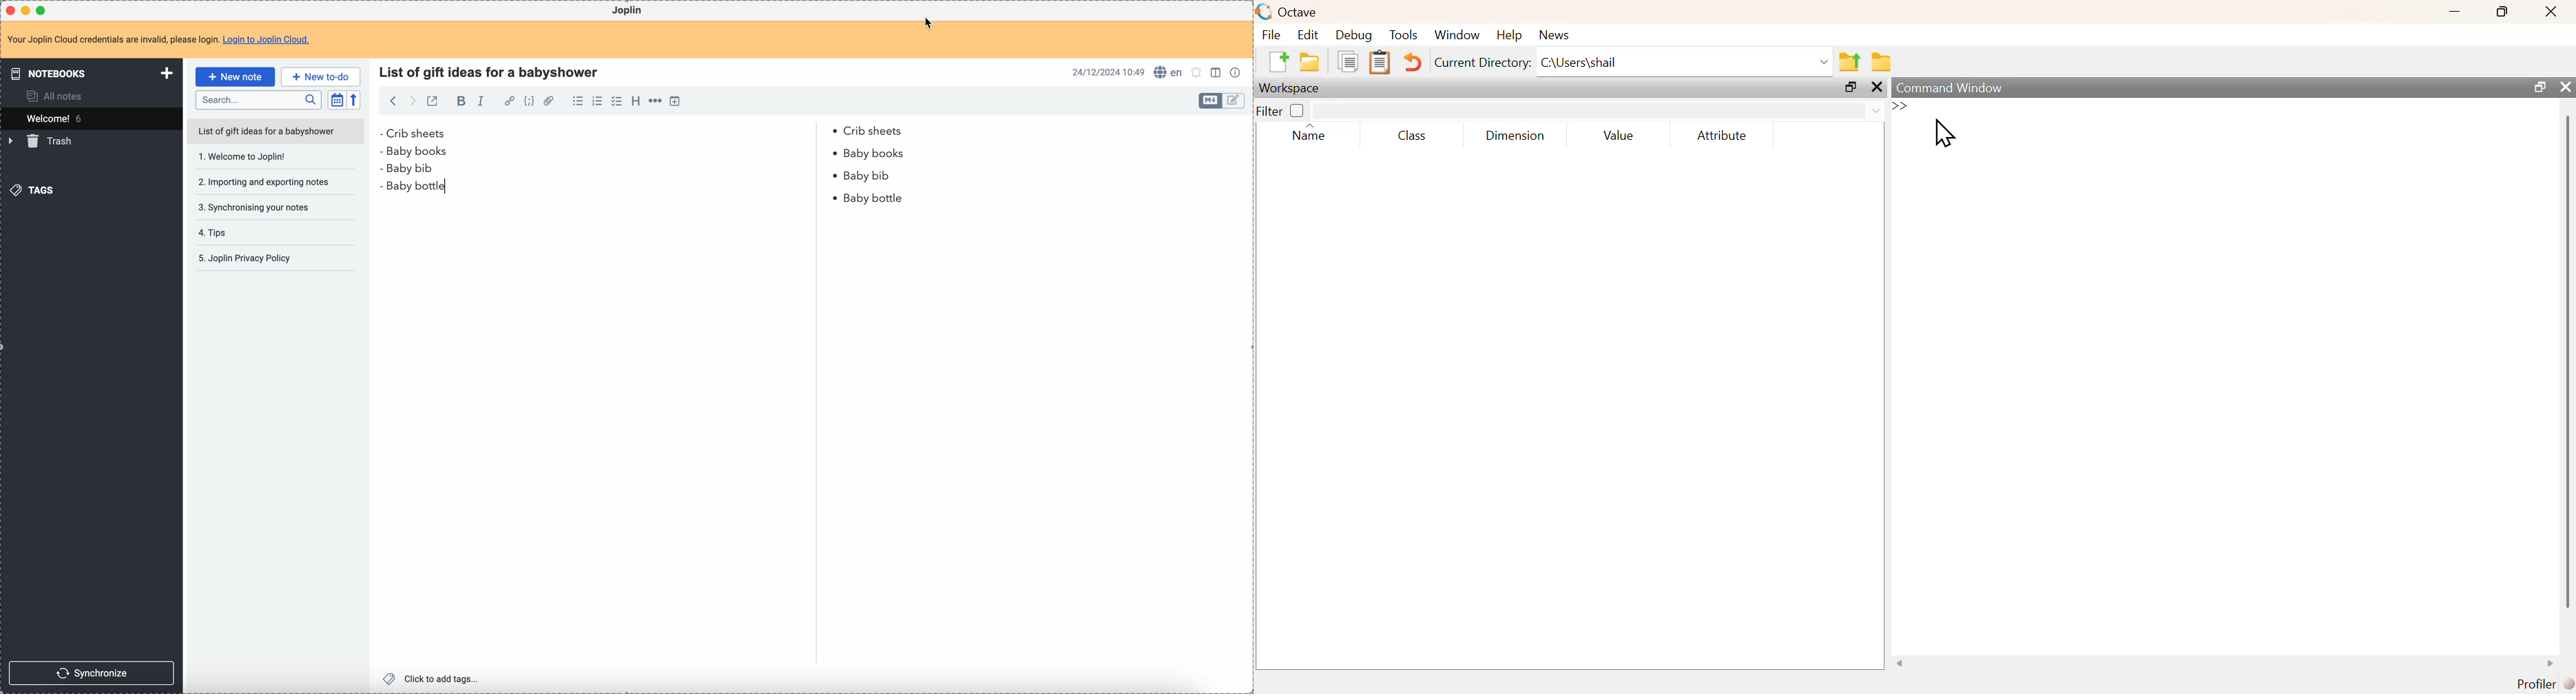  Describe the element at coordinates (56, 96) in the screenshot. I see `all notes` at that location.